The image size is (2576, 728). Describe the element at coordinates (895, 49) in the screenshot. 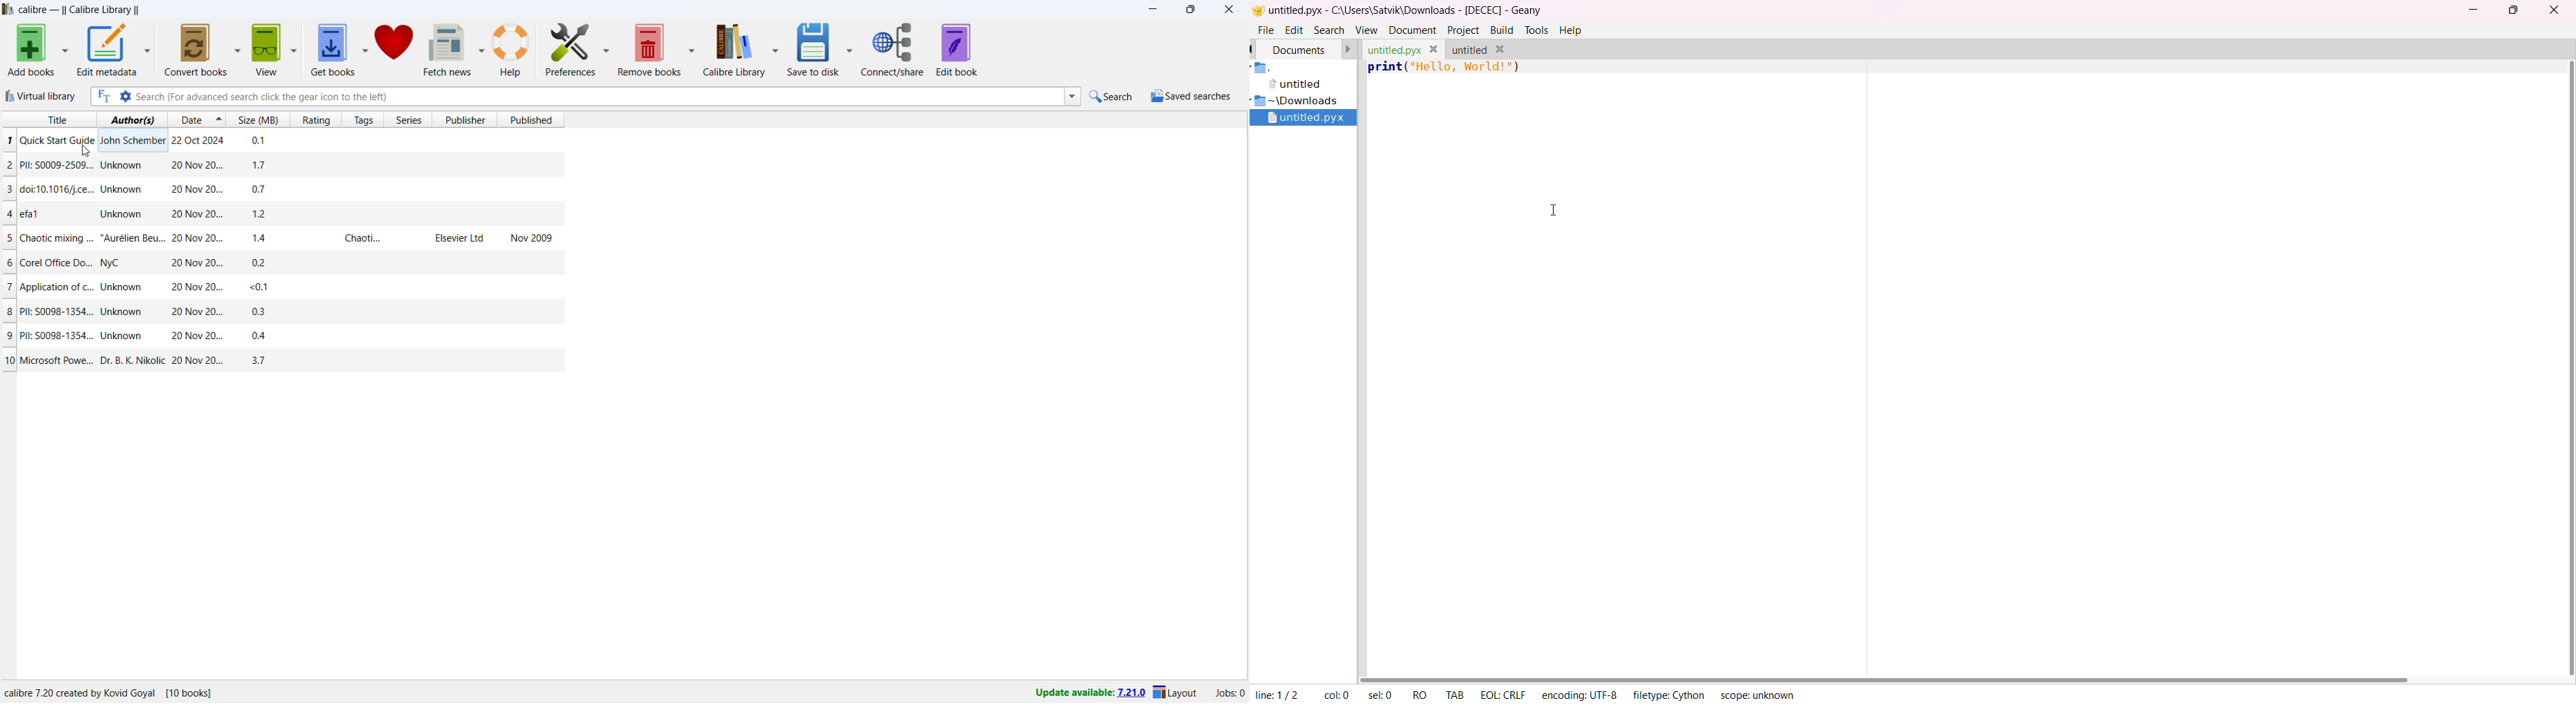

I see `connect/share` at that location.